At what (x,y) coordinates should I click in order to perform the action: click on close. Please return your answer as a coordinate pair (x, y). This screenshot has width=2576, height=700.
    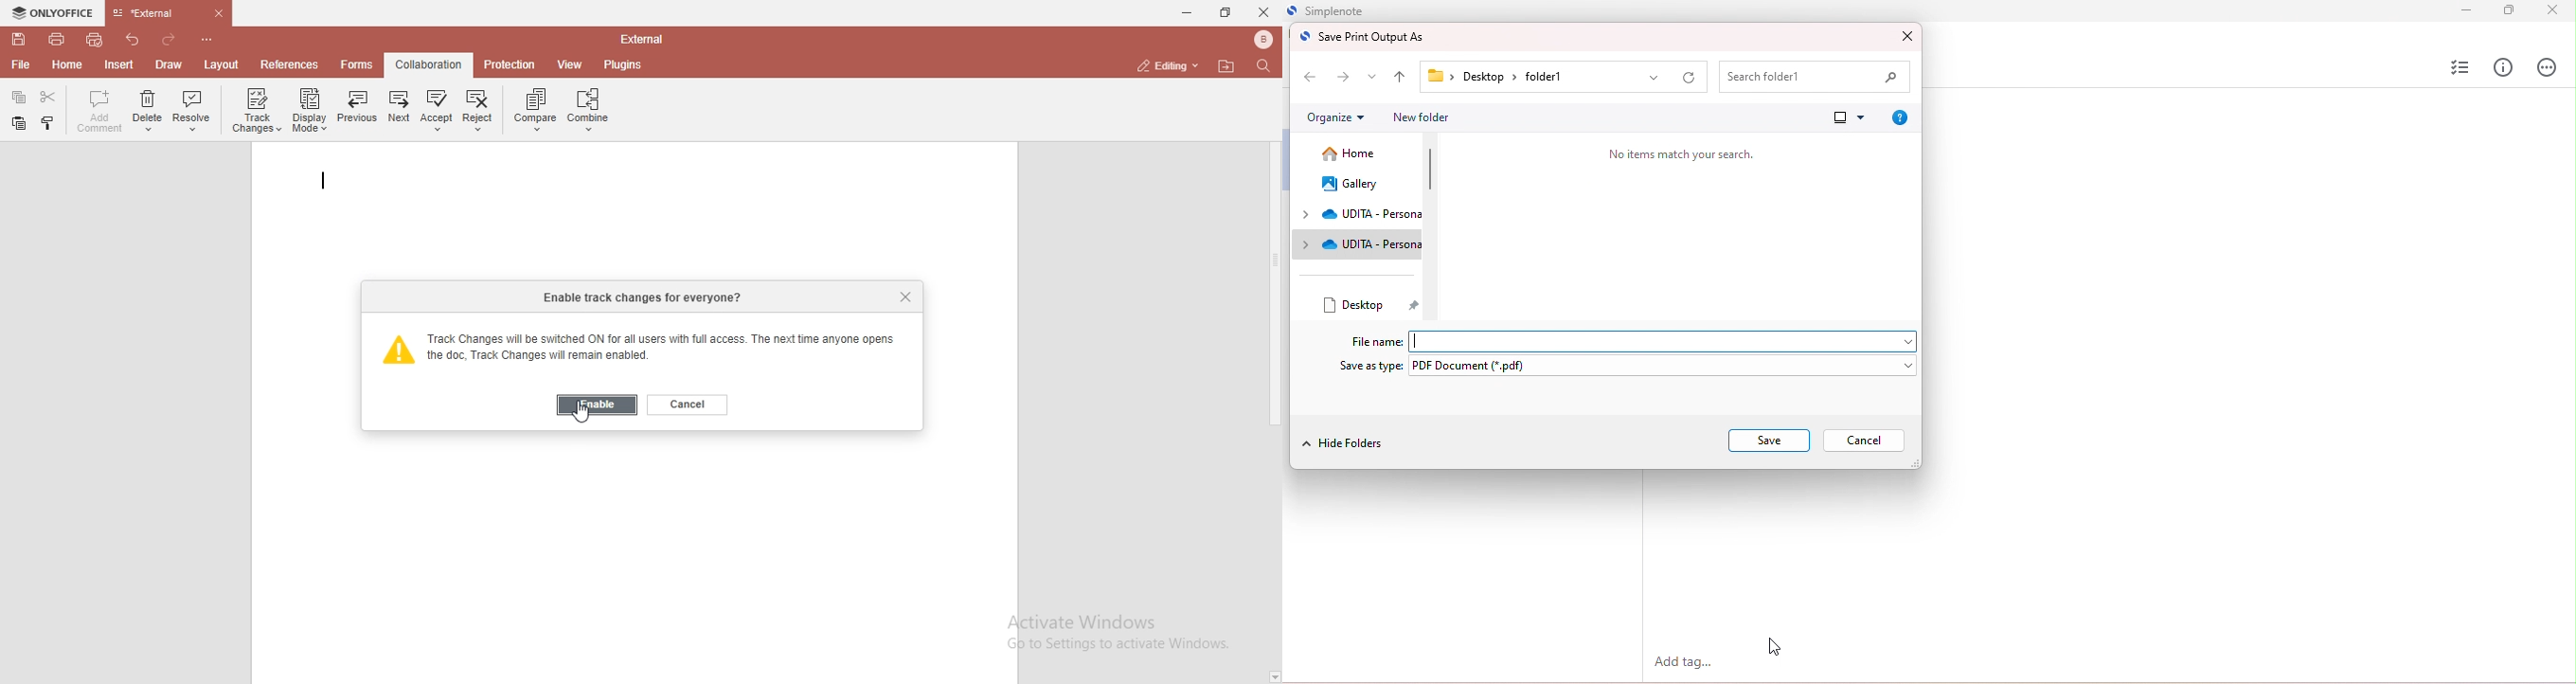
    Looking at the image, I should click on (2551, 11).